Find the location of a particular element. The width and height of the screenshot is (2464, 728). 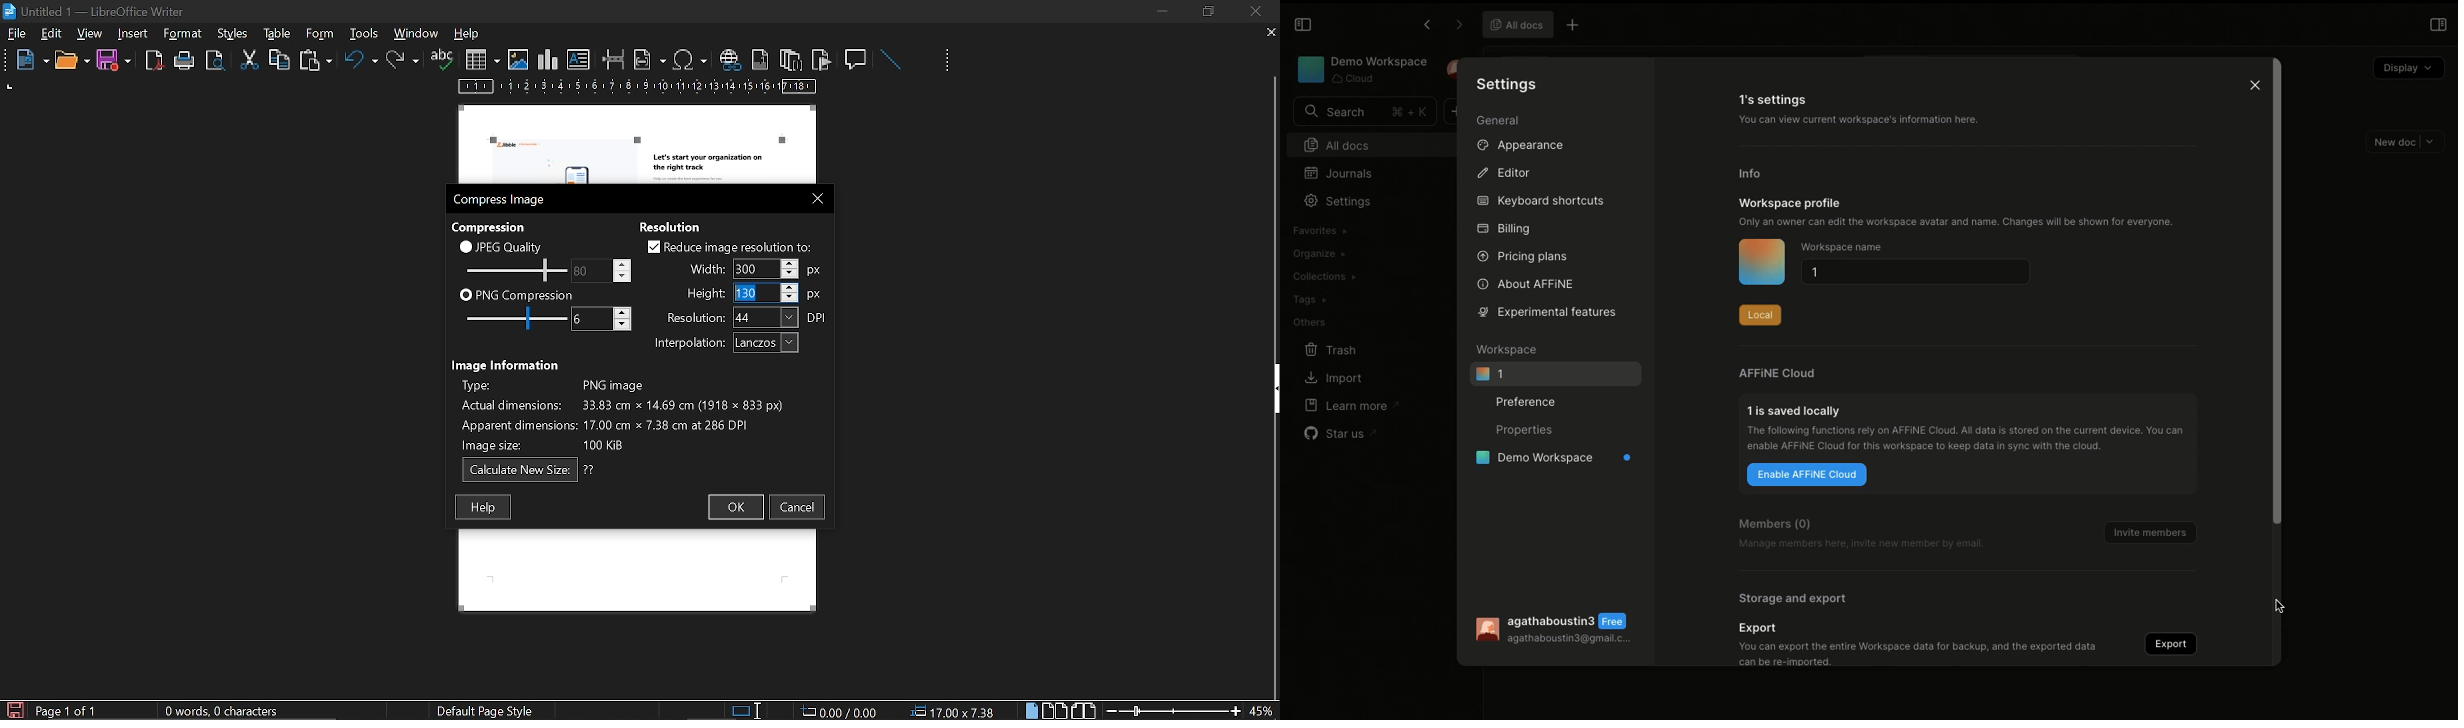

window is located at coordinates (417, 33).